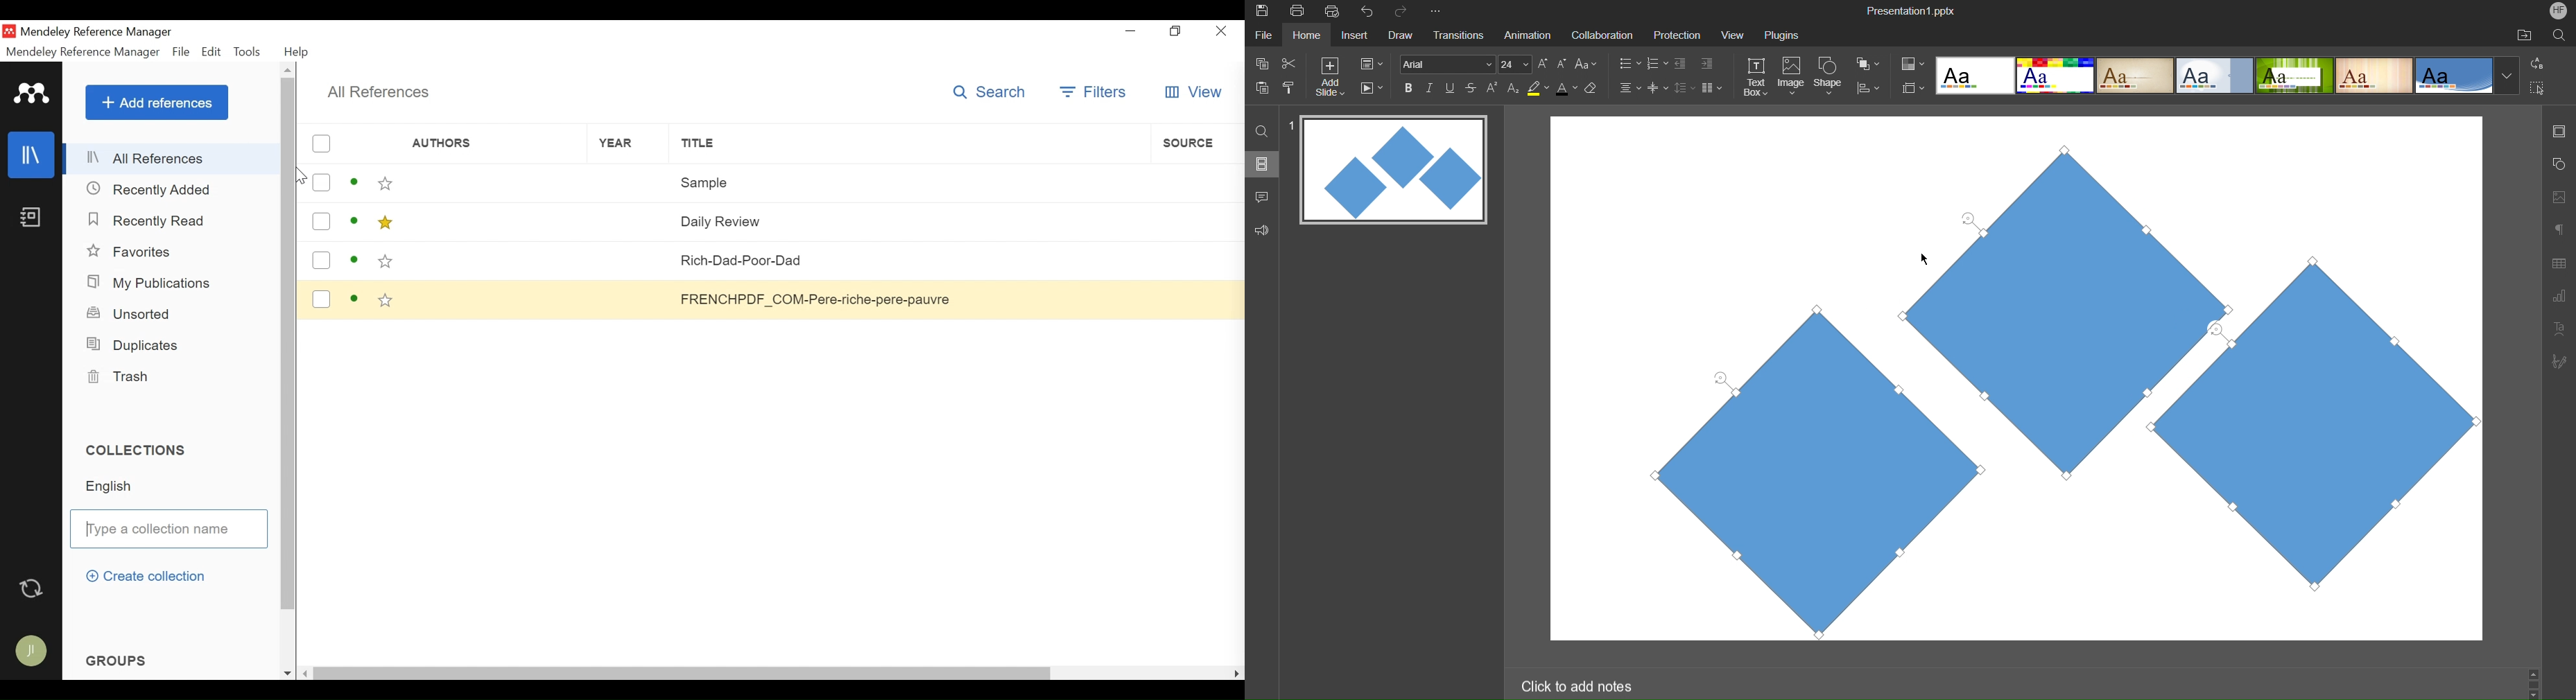  I want to click on Create Collecion, so click(145, 576).